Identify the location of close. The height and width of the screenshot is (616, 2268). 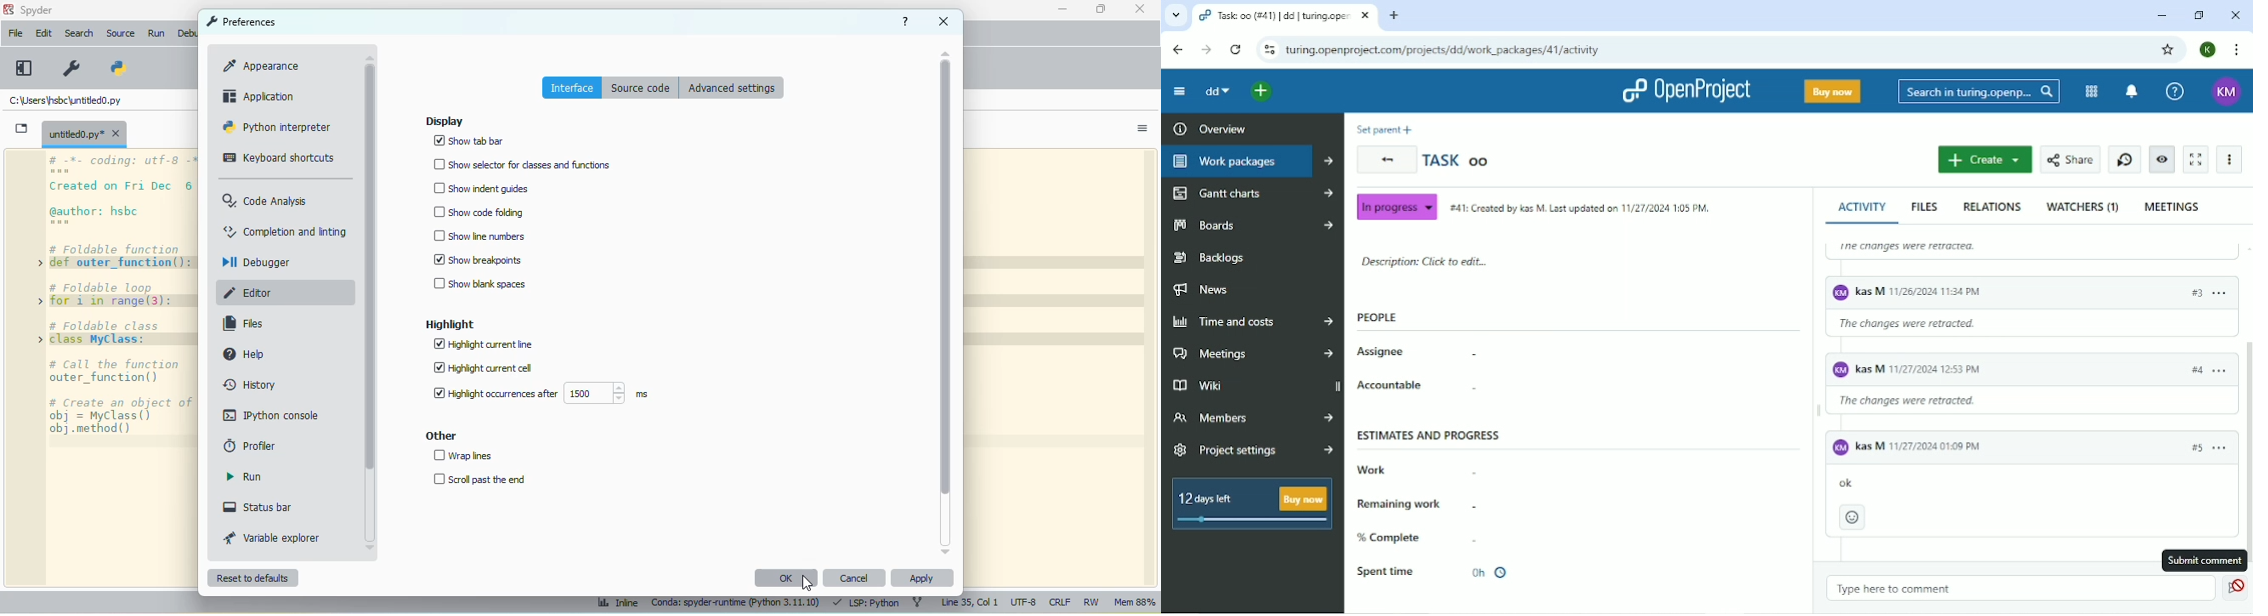
(946, 21).